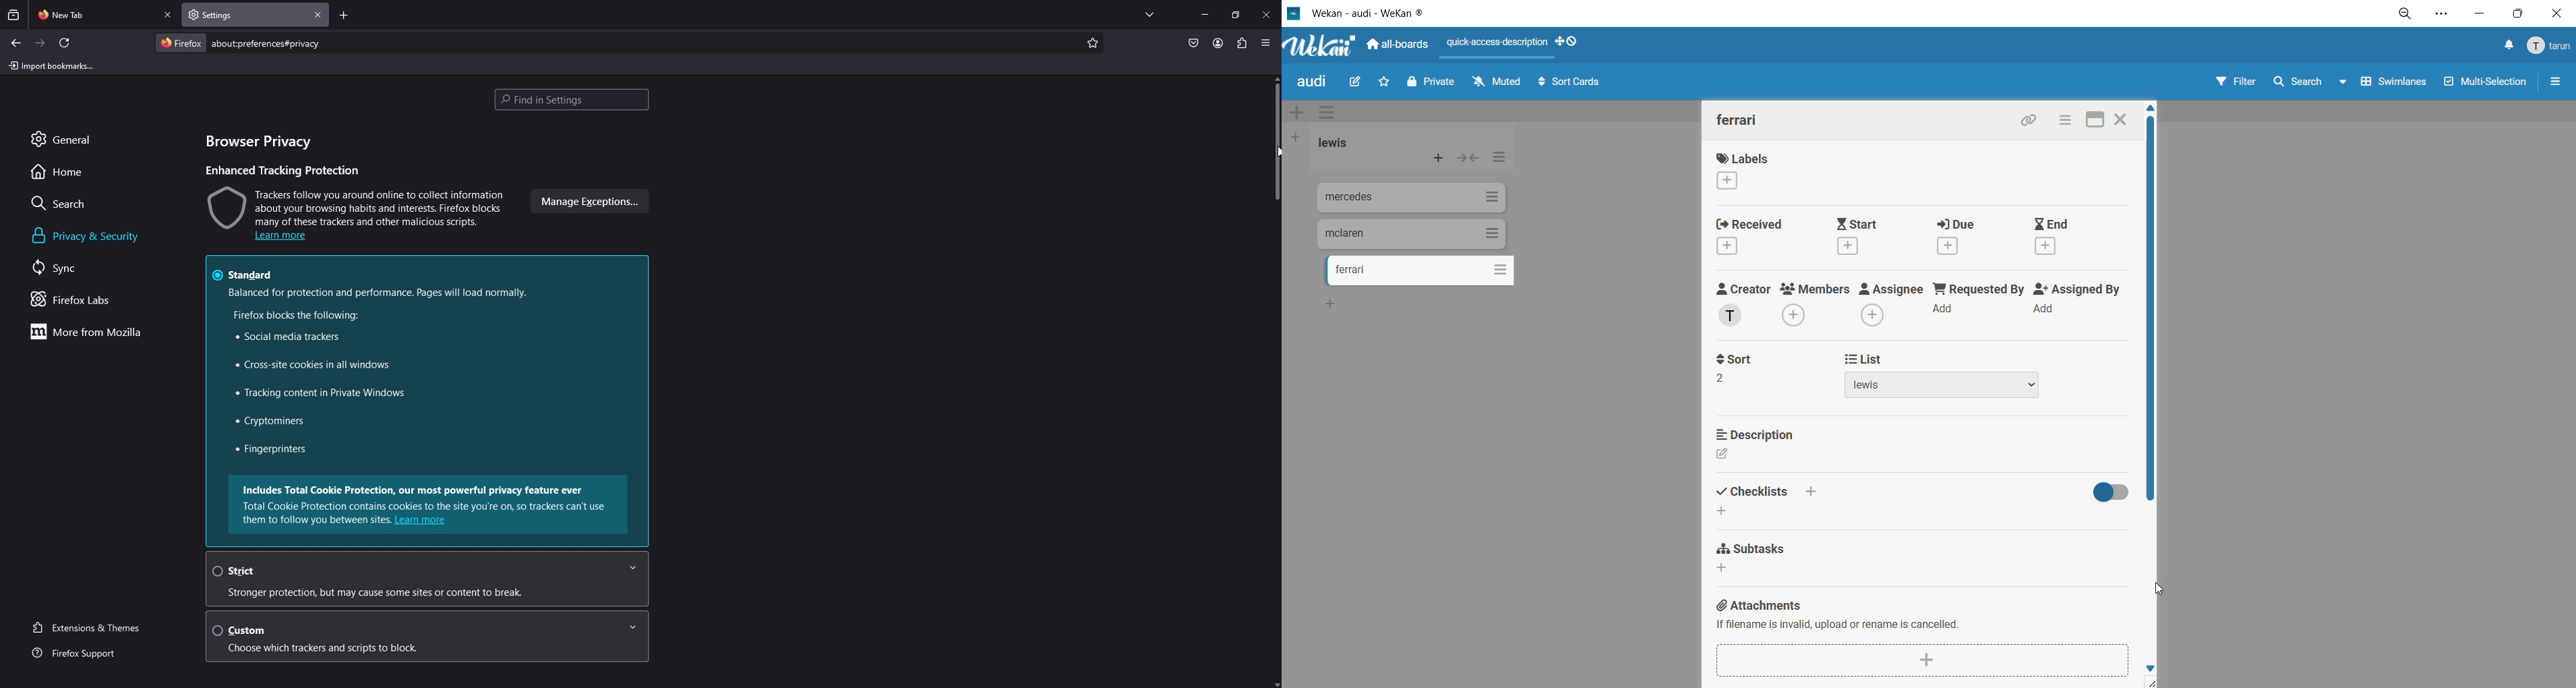 The height and width of the screenshot is (700, 2576). Describe the element at coordinates (1917, 614) in the screenshot. I see `attachments` at that location.